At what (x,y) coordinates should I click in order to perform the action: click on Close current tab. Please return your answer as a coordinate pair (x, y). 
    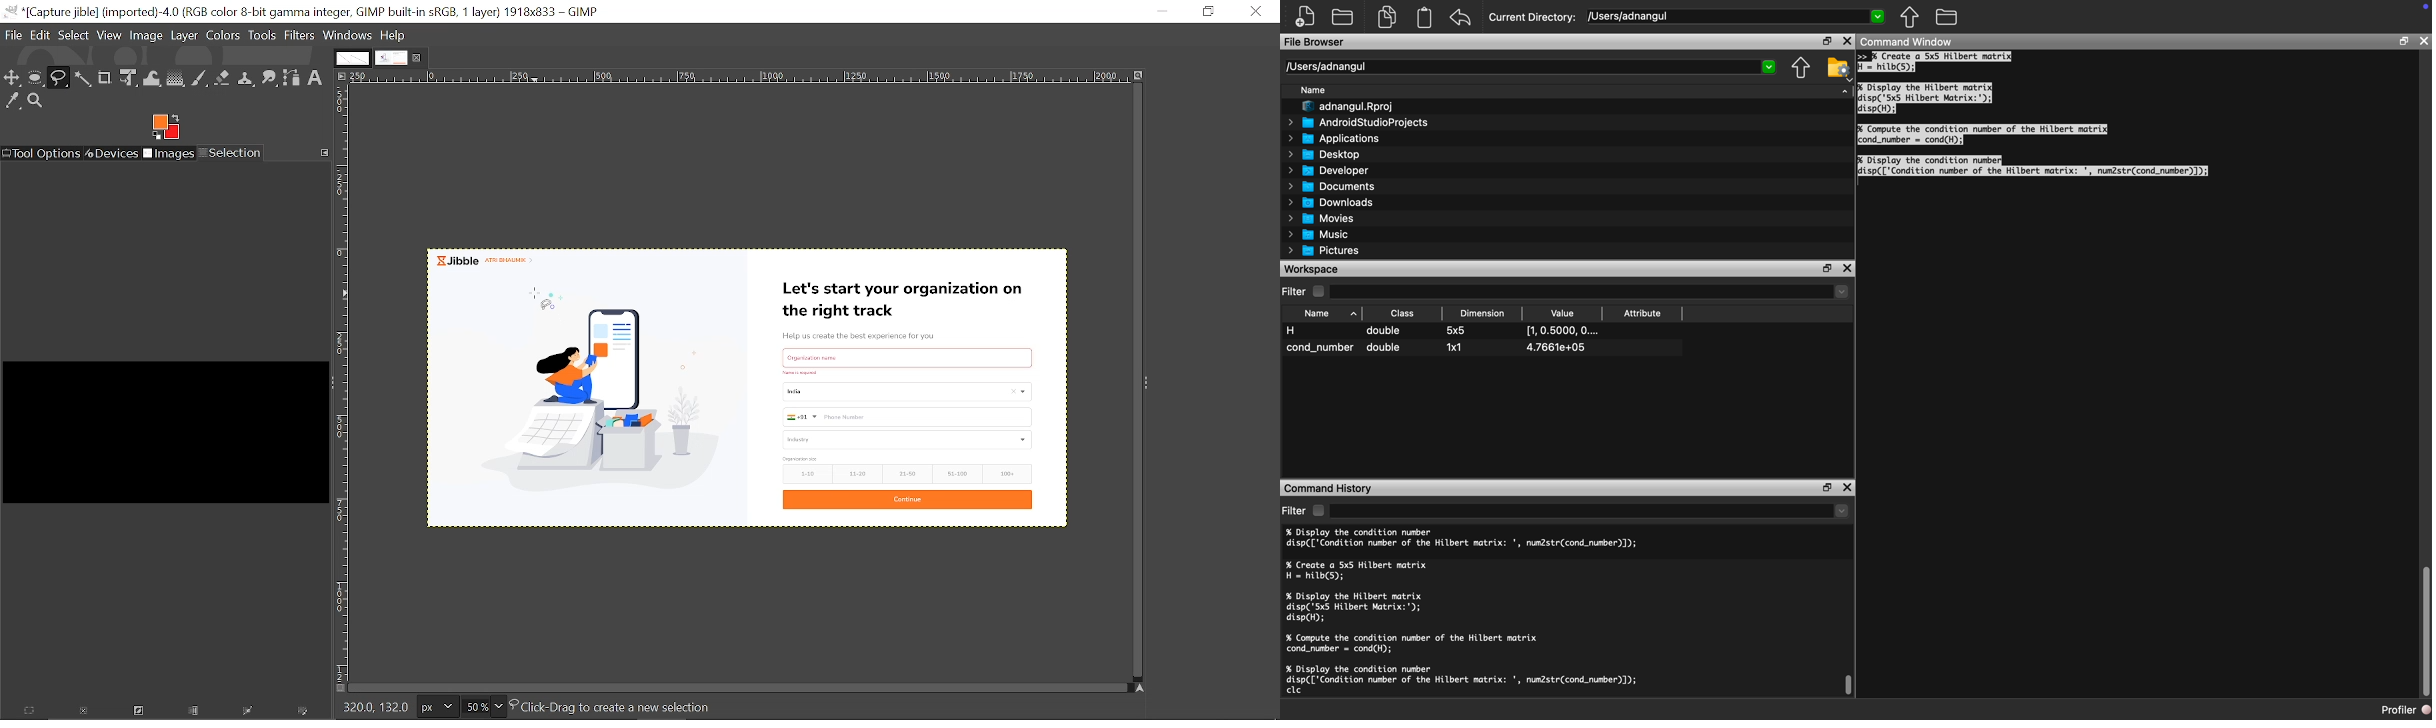
    Looking at the image, I should click on (419, 61).